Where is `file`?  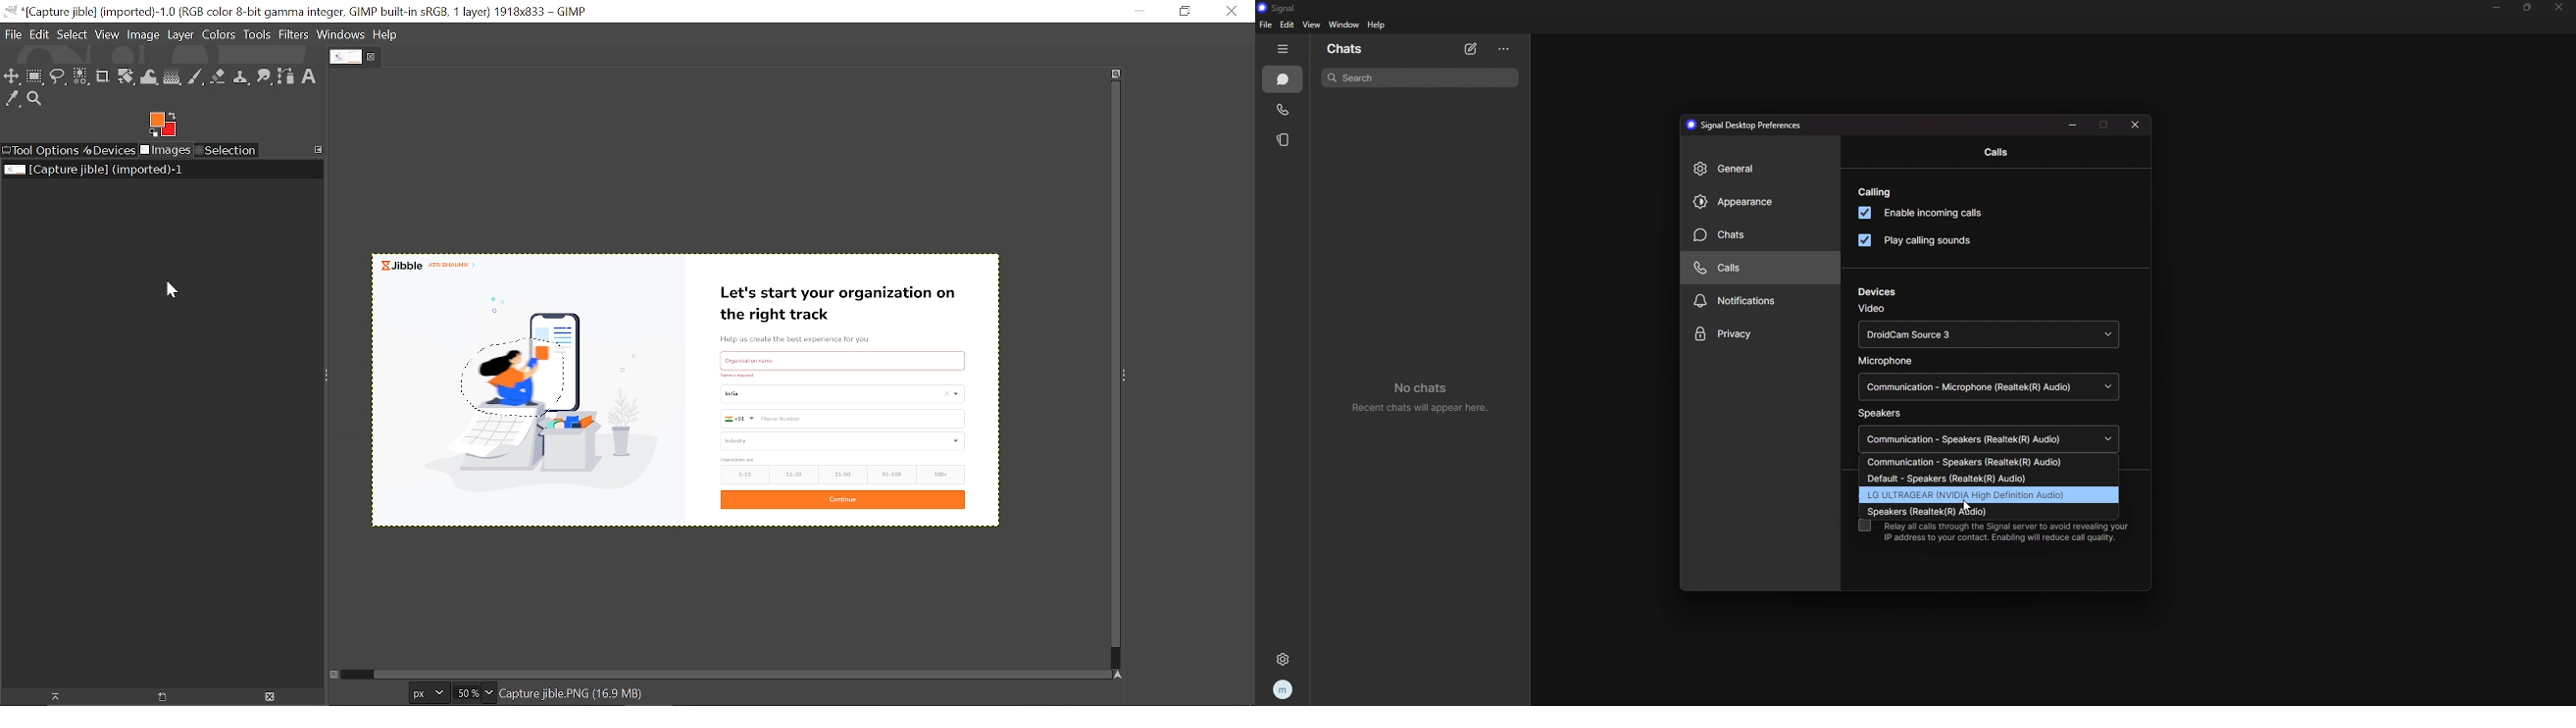 file is located at coordinates (1266, 25).